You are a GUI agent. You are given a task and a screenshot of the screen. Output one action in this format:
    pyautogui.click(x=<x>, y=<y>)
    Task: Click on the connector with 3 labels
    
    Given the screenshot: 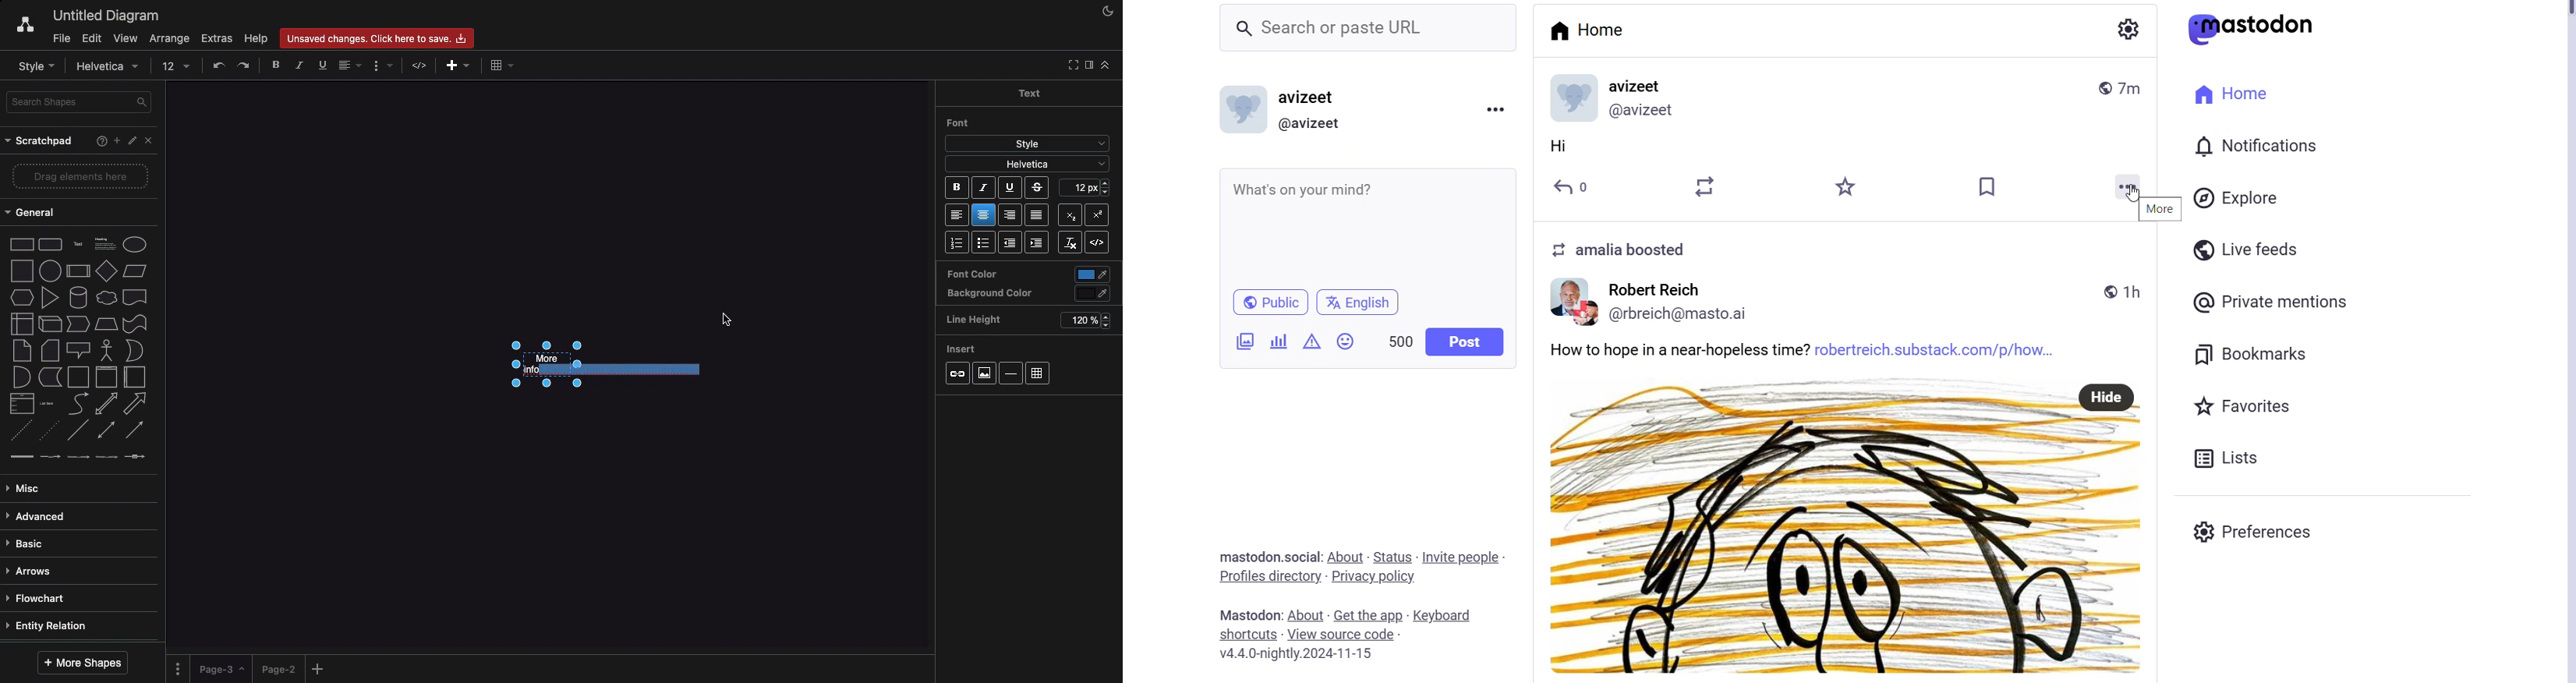 What is the action you would take?
    pyautogui.click(x=107, y=457)
    